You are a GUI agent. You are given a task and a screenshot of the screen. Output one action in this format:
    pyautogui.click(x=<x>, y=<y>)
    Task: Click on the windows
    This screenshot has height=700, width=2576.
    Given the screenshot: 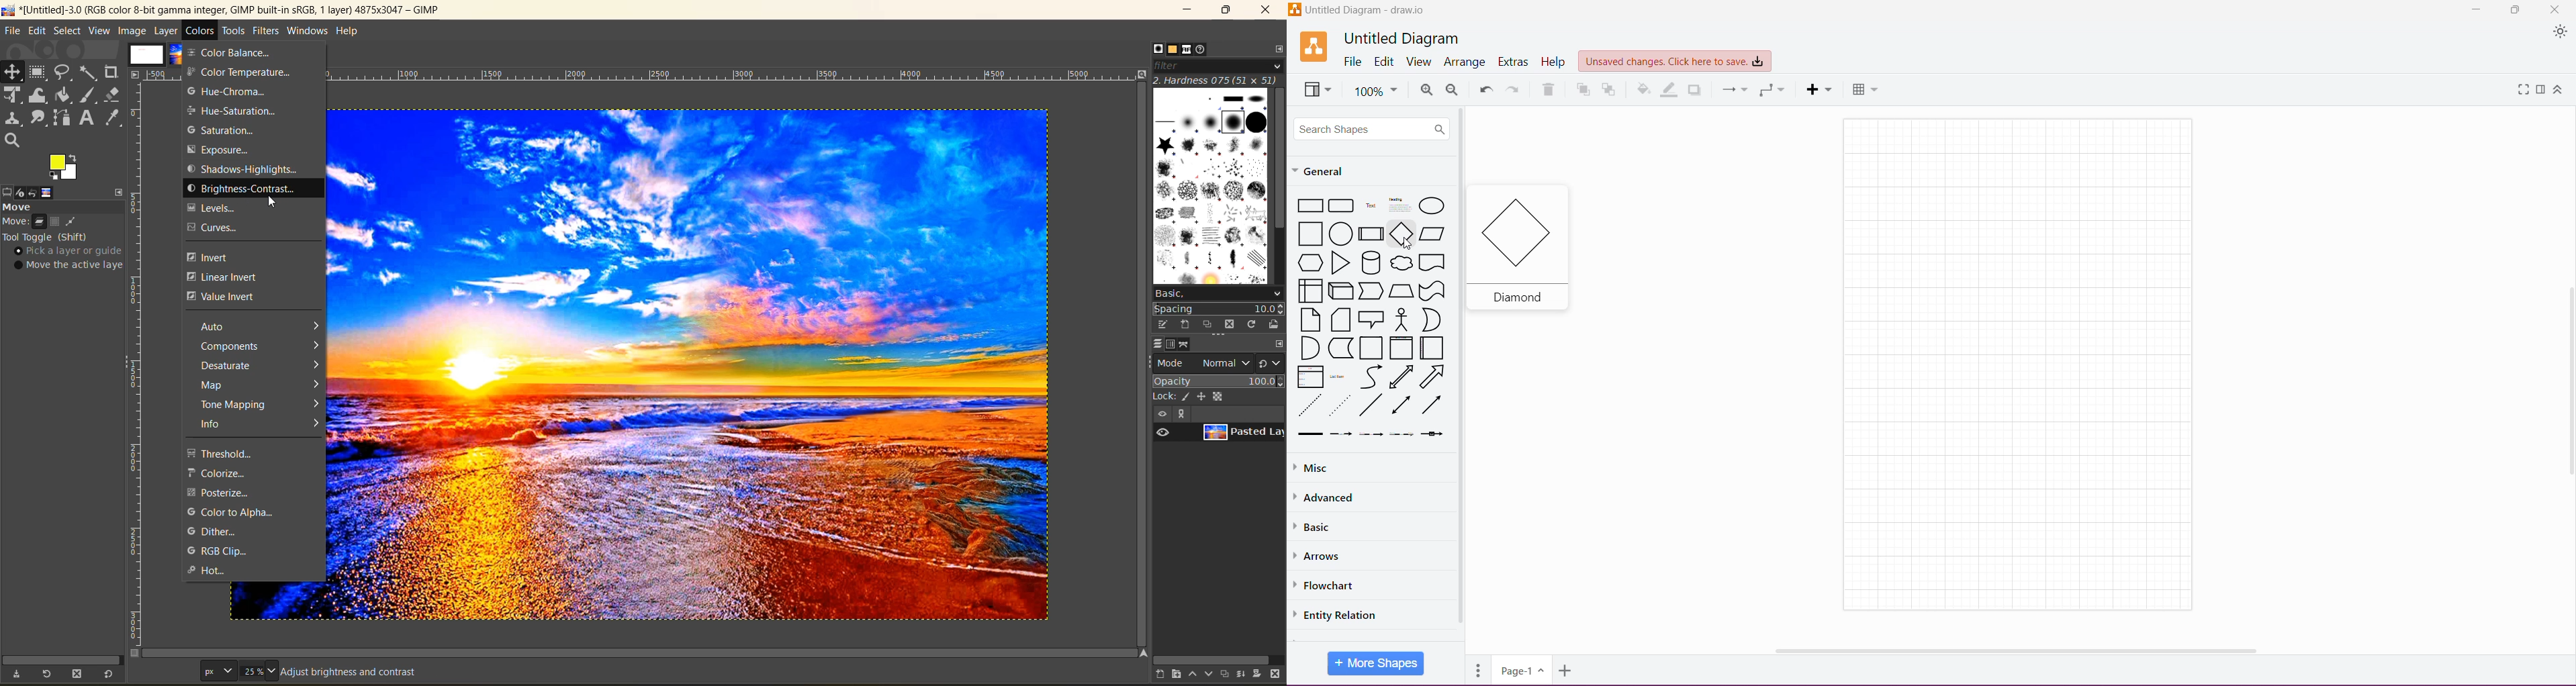 What is the action you would take?
    pyautogui.click(x=308, y=31)
    